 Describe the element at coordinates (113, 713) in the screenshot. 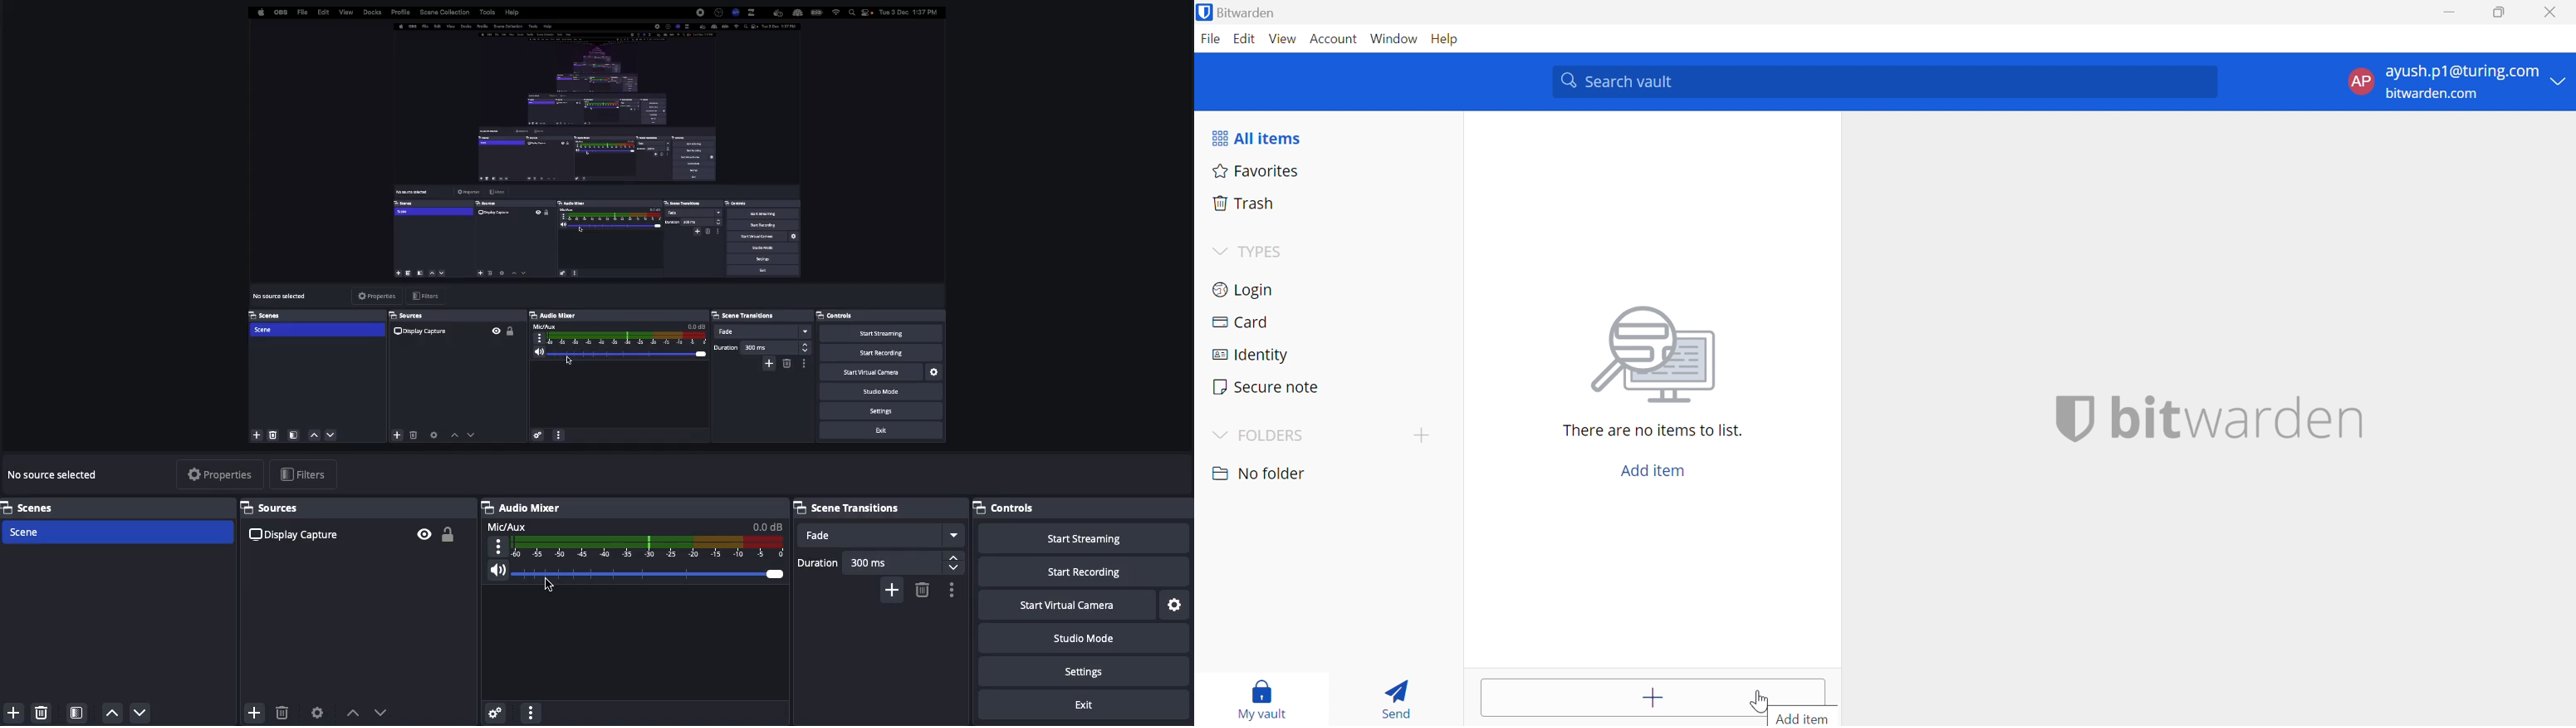

I see `Up` at that location.